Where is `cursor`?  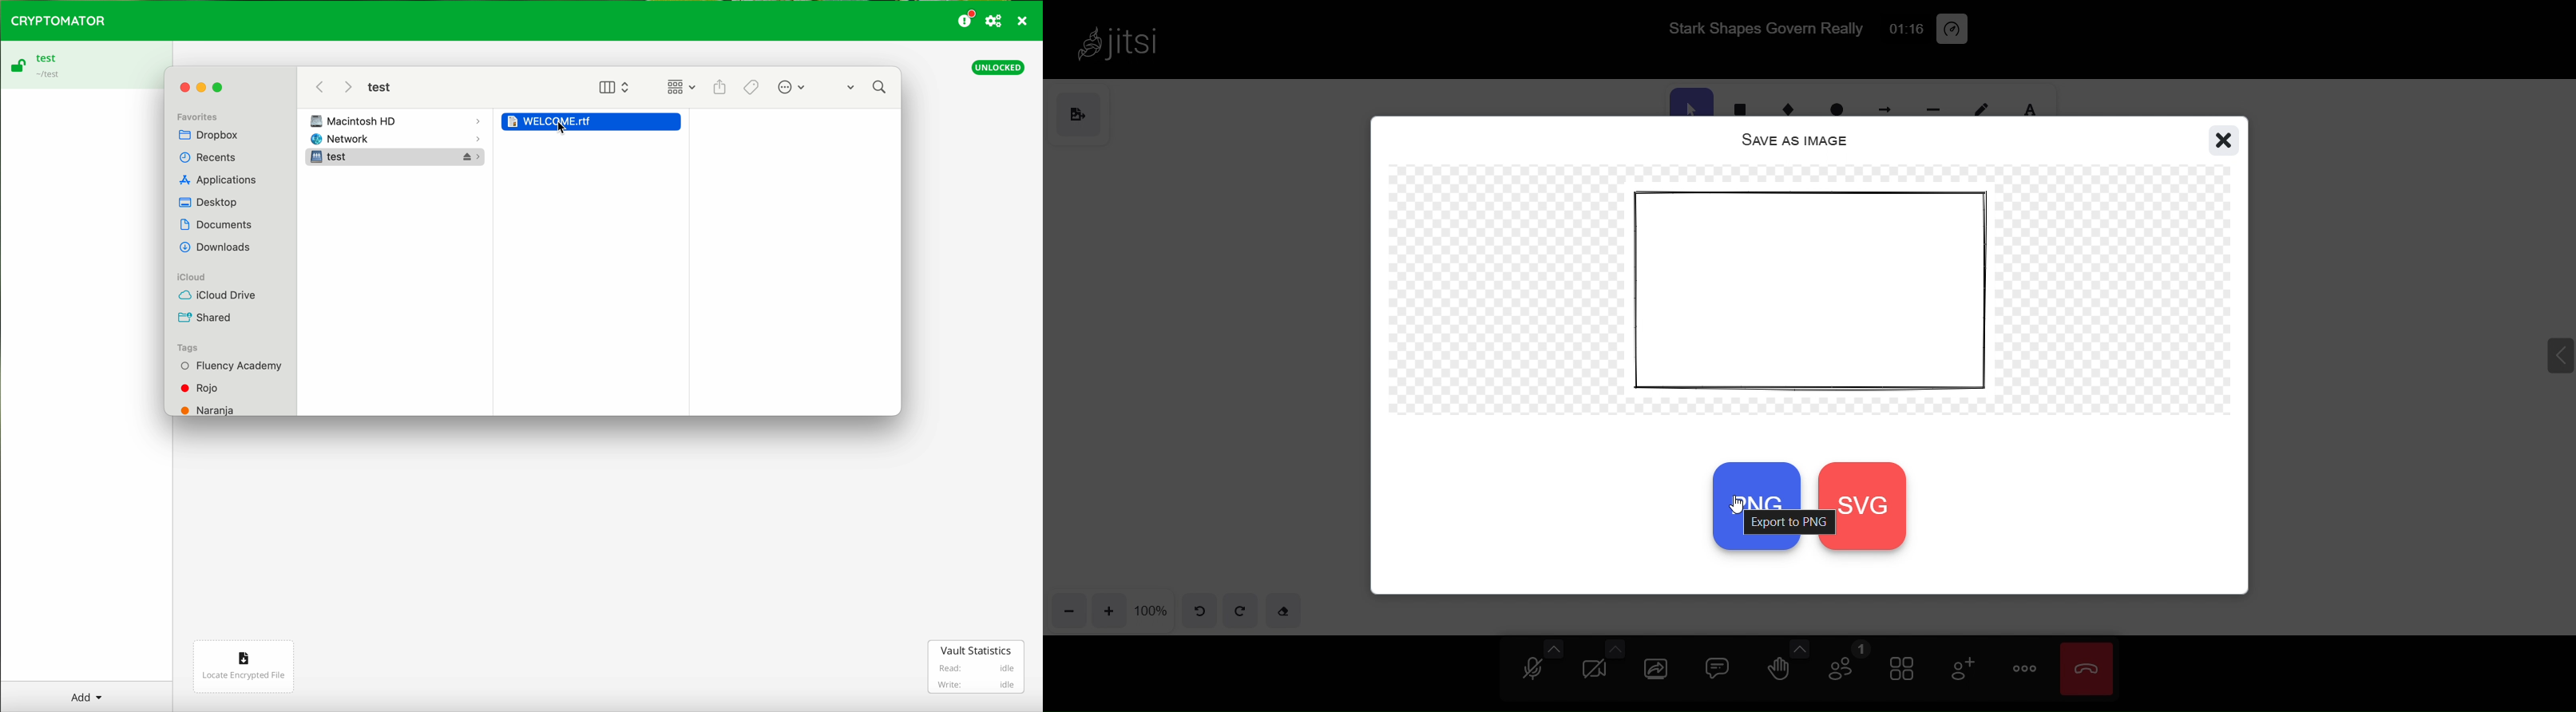 cursor is located at coordinates (566, 133).